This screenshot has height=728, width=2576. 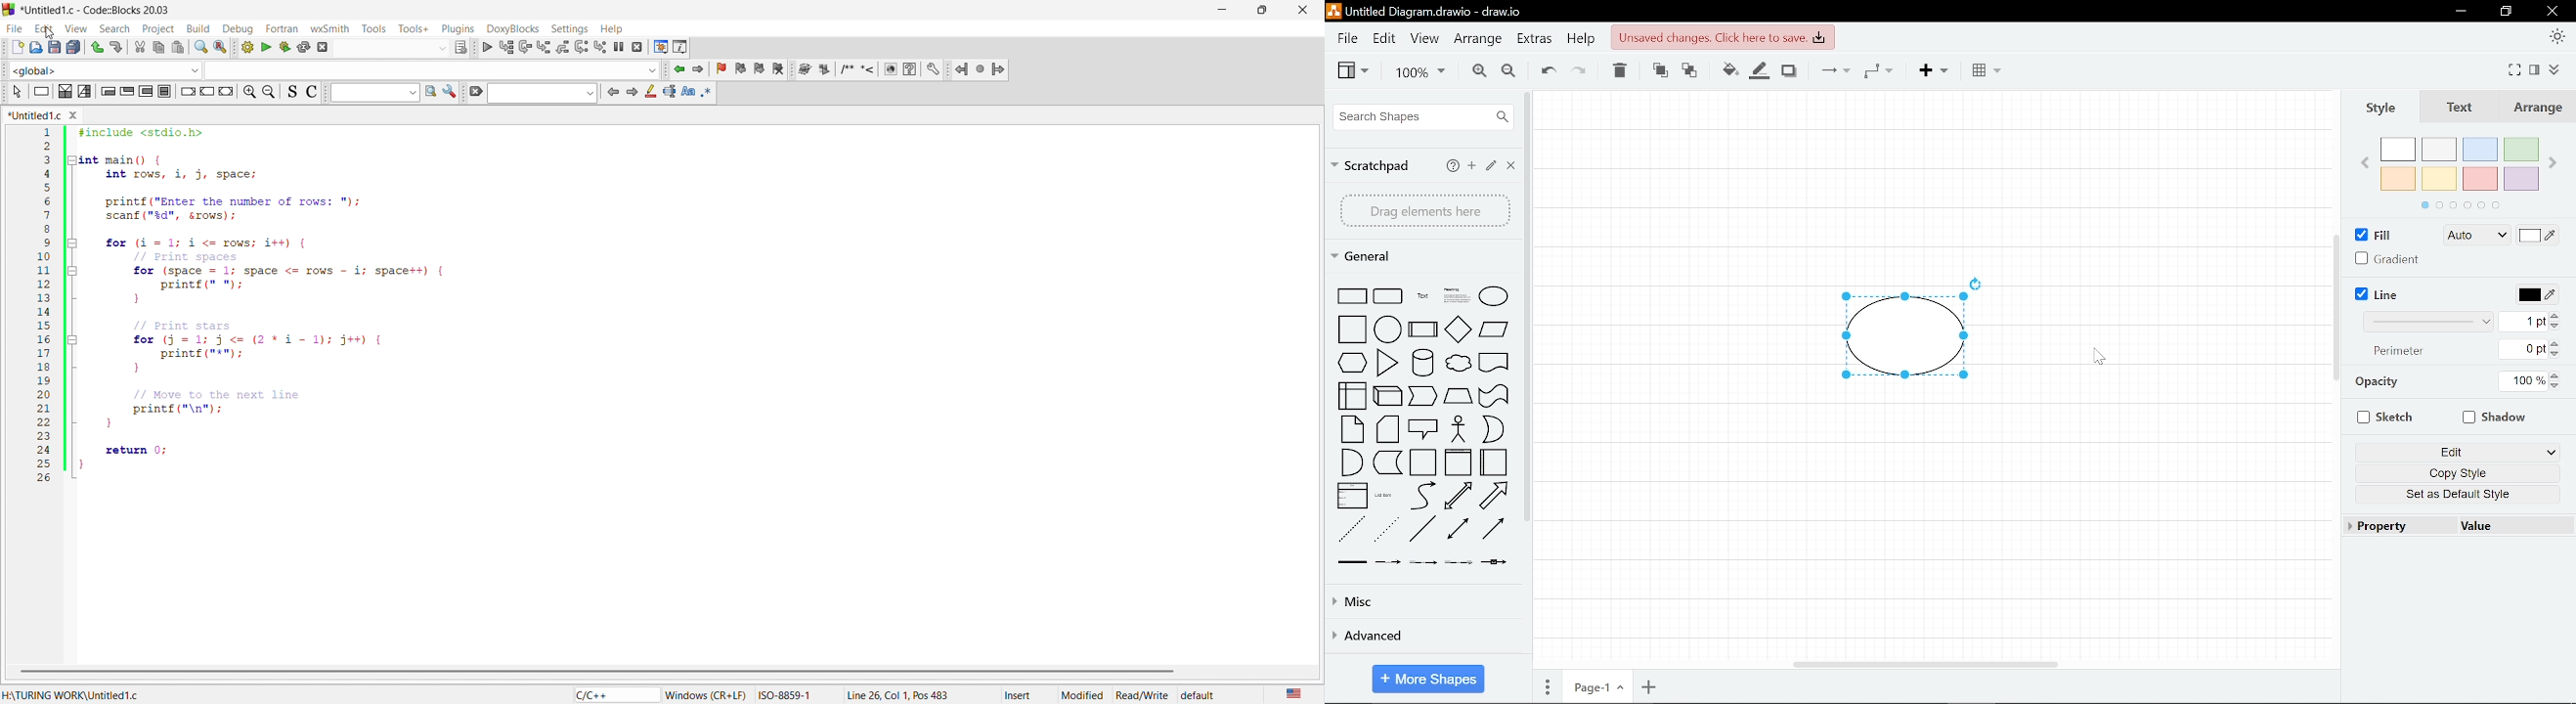 What do you see at coordinates (794, 694) in the screenshot?
I see `ISO-8859-1` at bounding box center [794, 694].